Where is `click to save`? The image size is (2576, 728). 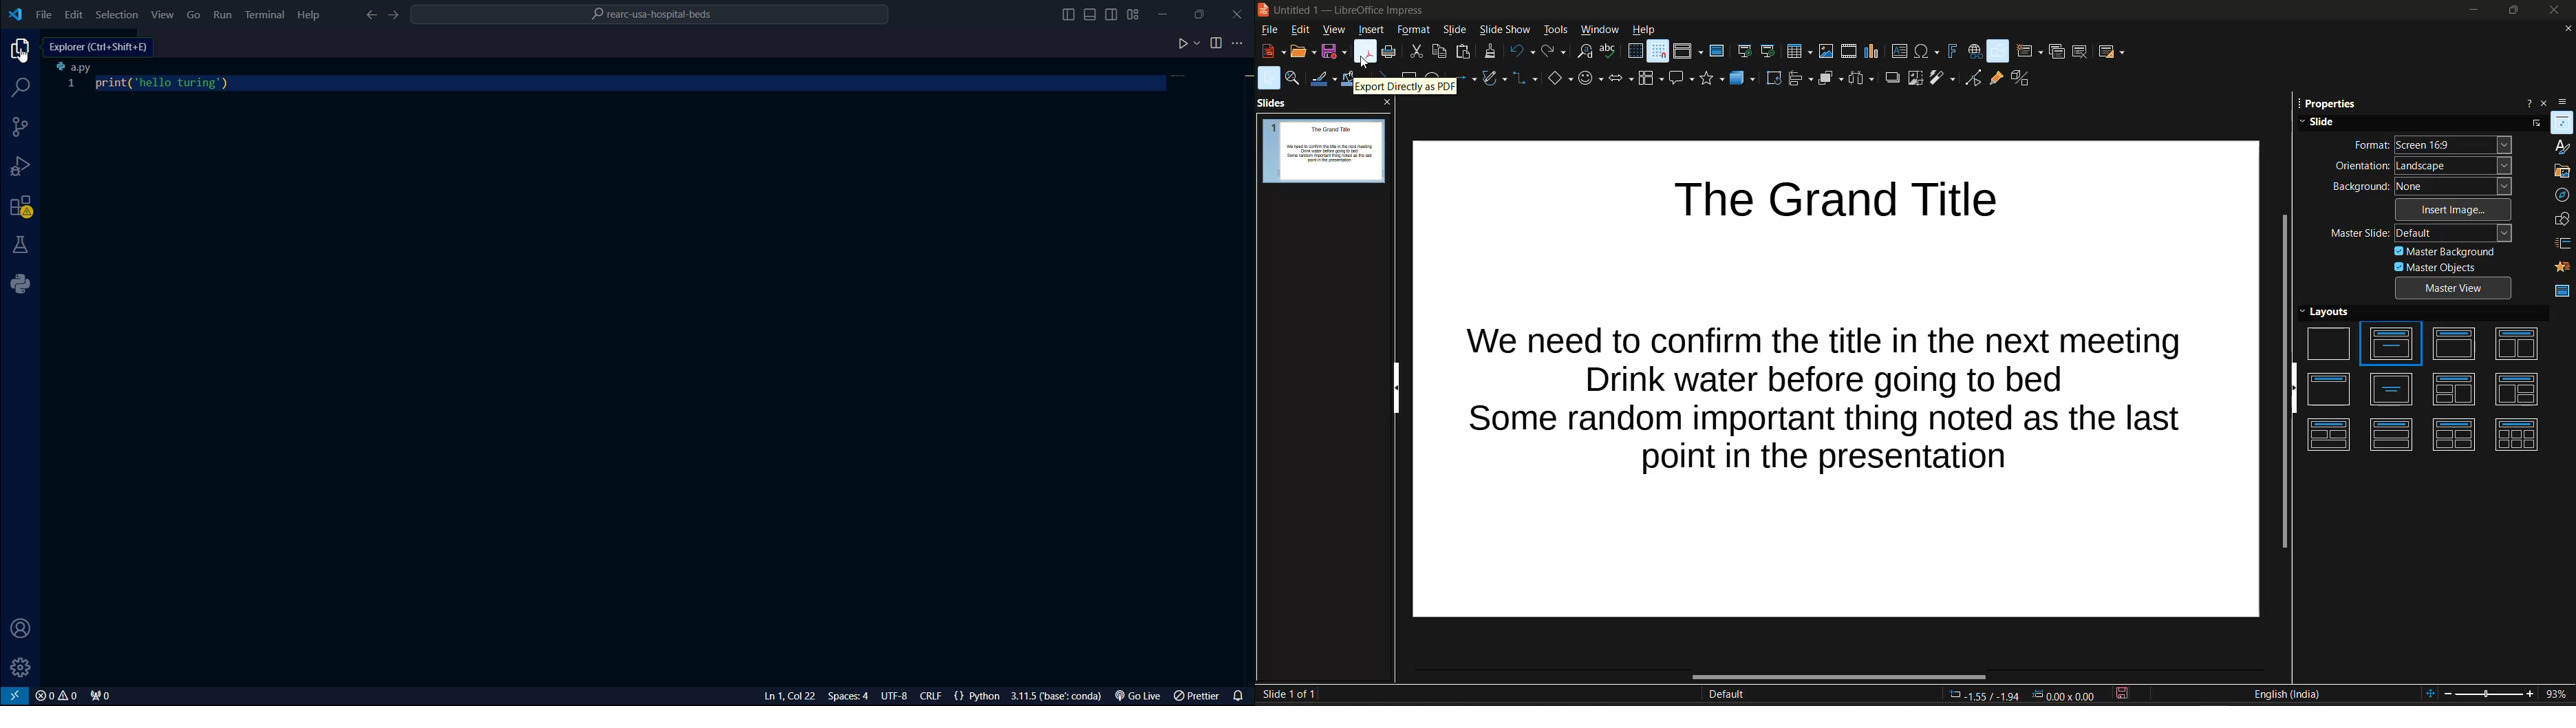
click to save is located at coordinates (2123, 696).